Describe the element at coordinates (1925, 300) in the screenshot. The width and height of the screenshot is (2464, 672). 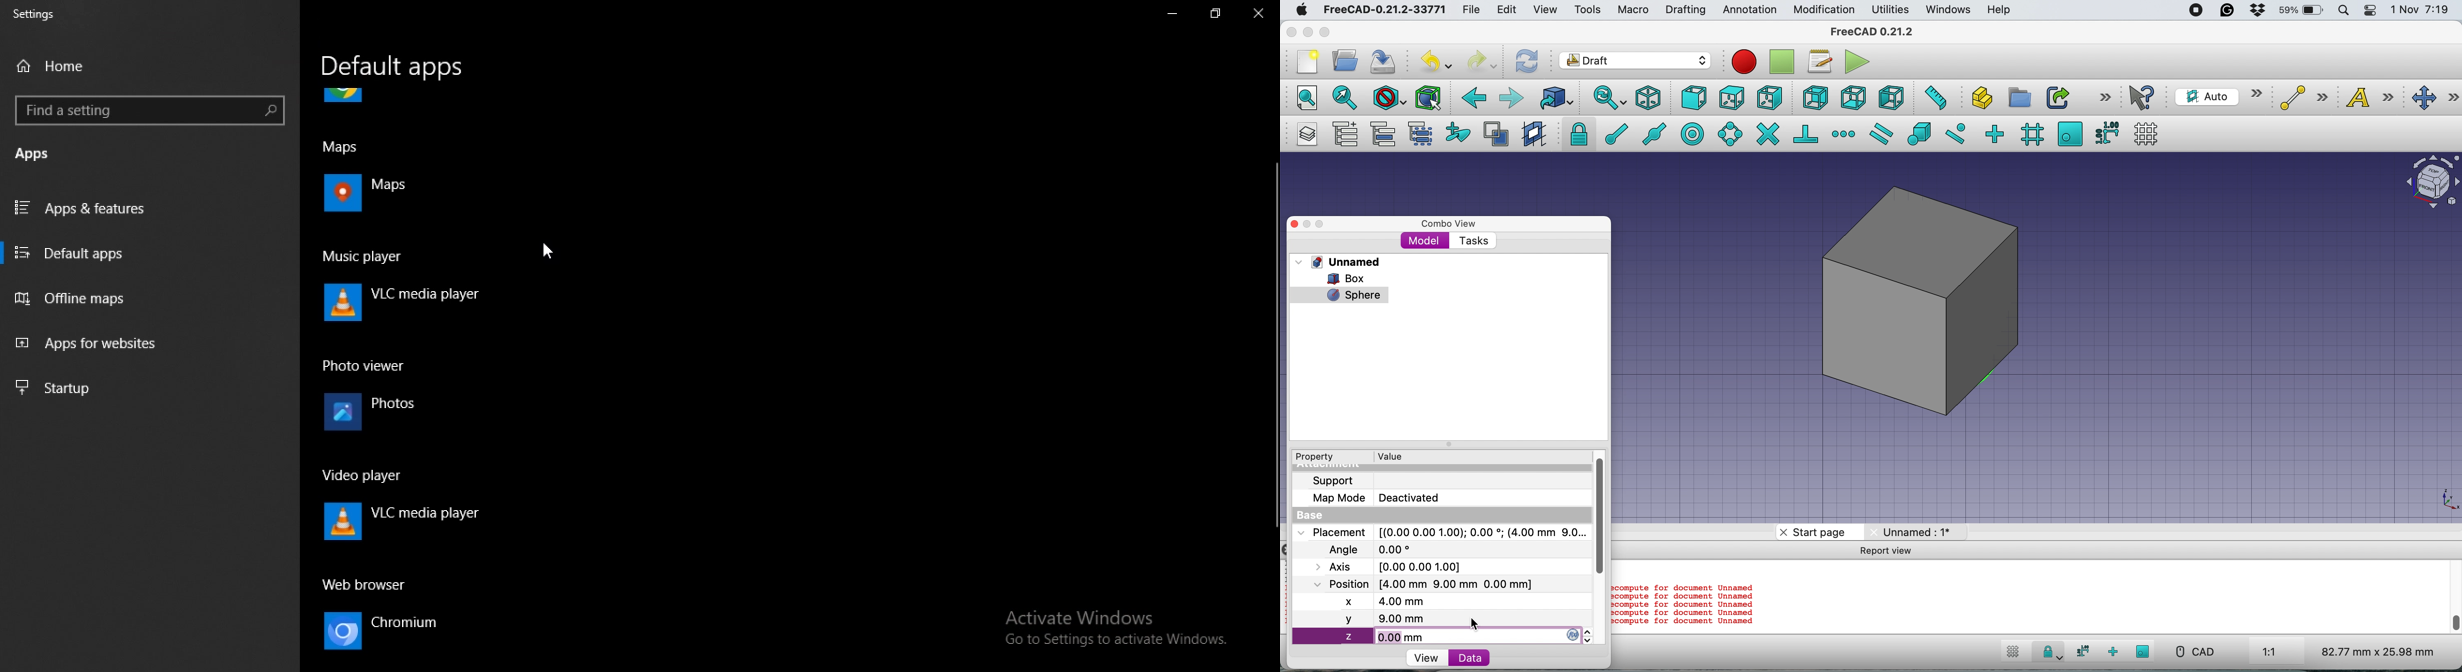
I see `box` at that location.